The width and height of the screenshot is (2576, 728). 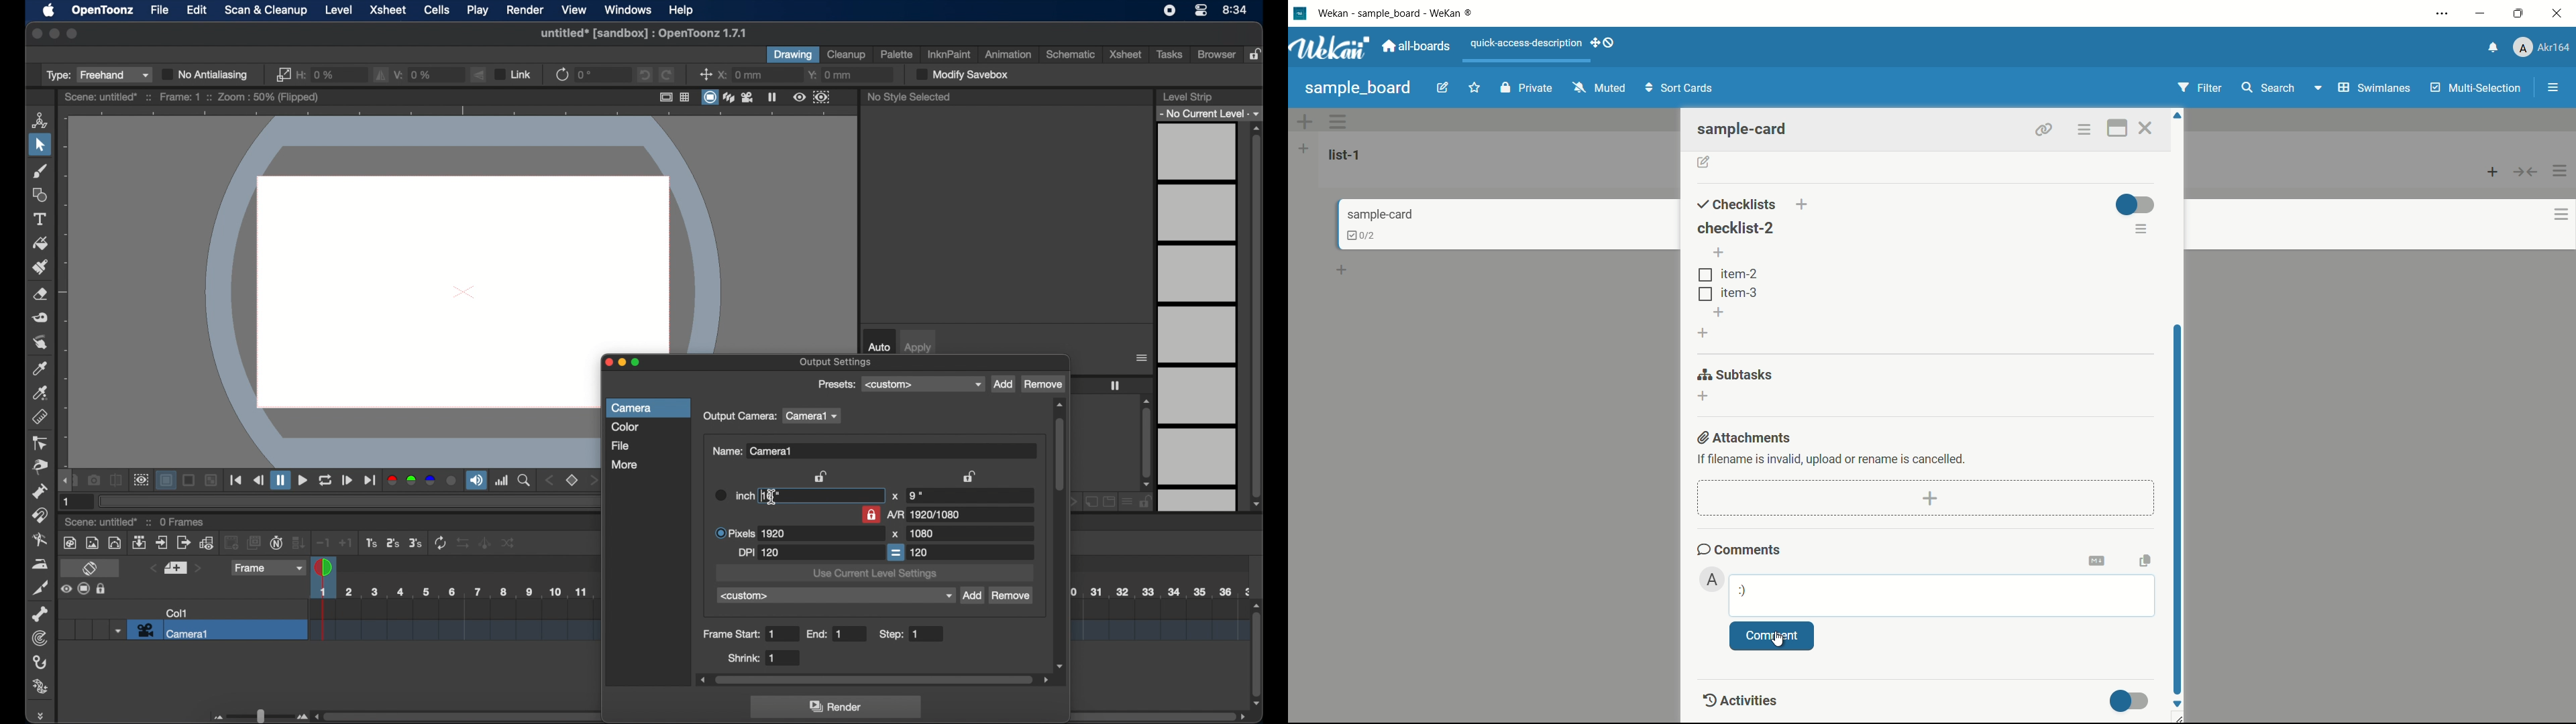 What do you see at coordinates (1704, 333) in the screenshot?
I see `add checklist` at bounding box center [1704, 333].